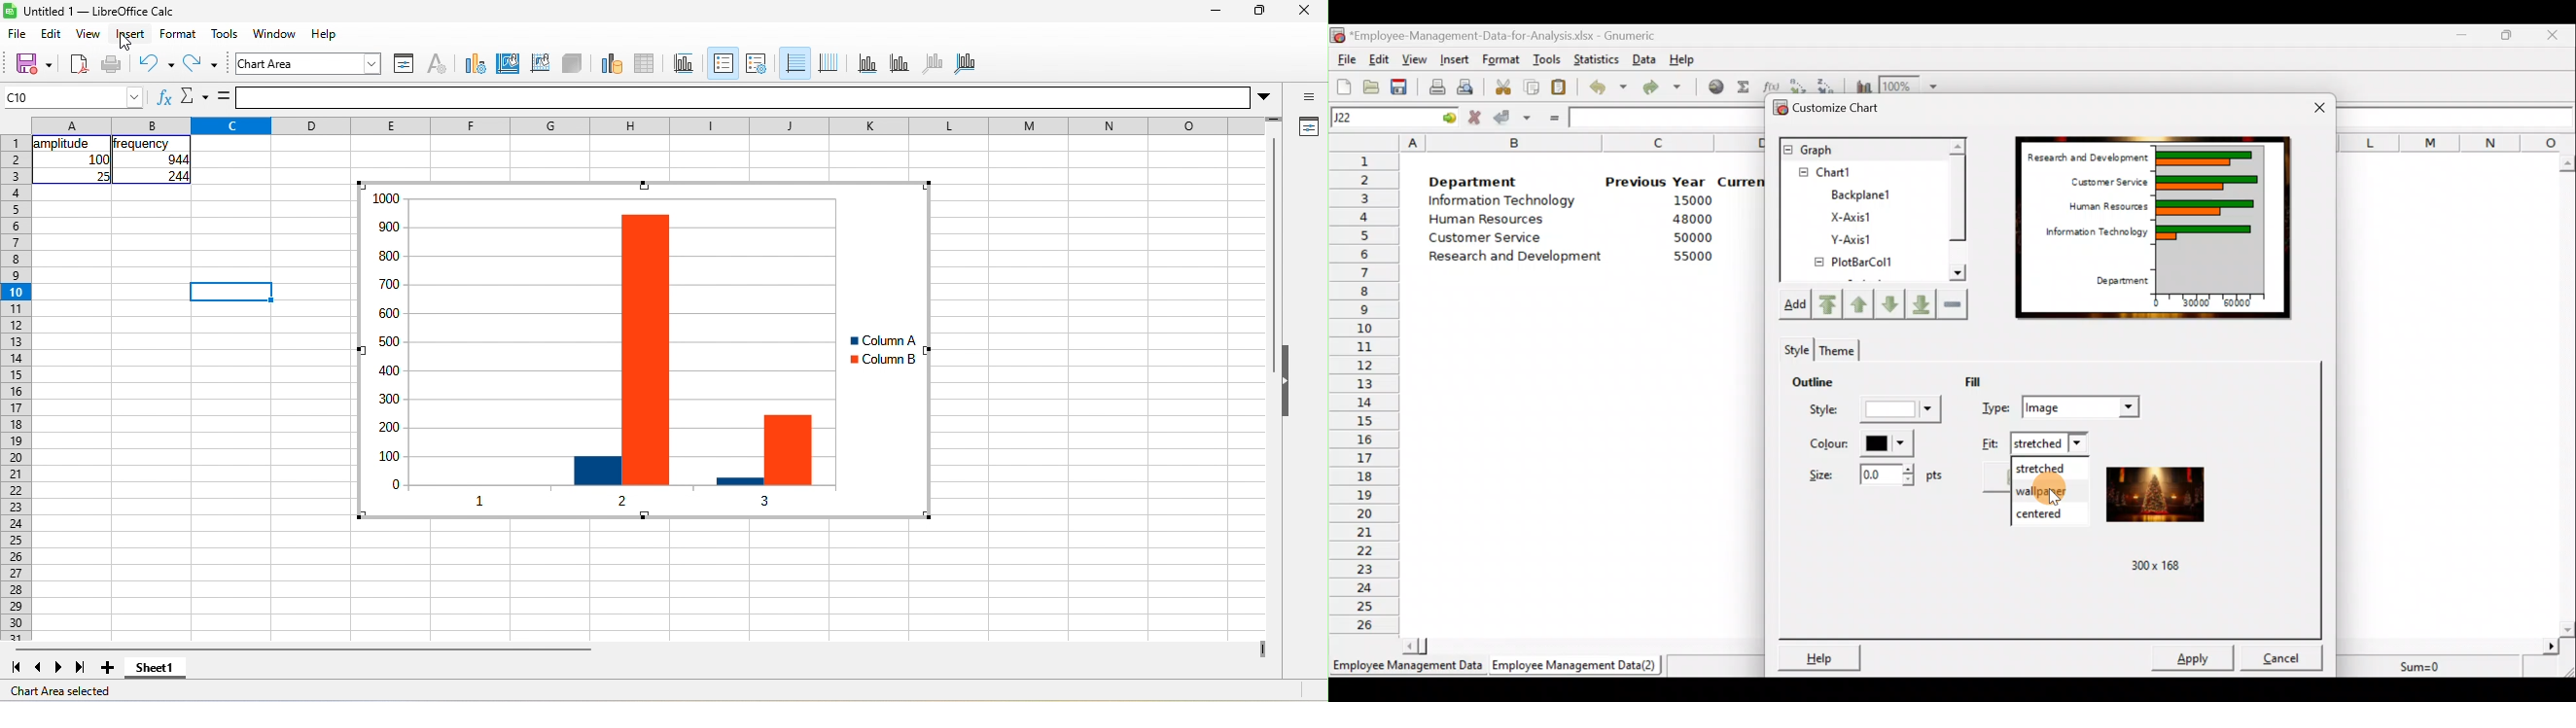 The image size is (2576, 728). What do you see at coordinates (27, 63) in the screenshot?
I see `save` at bounding box center [27, 63].